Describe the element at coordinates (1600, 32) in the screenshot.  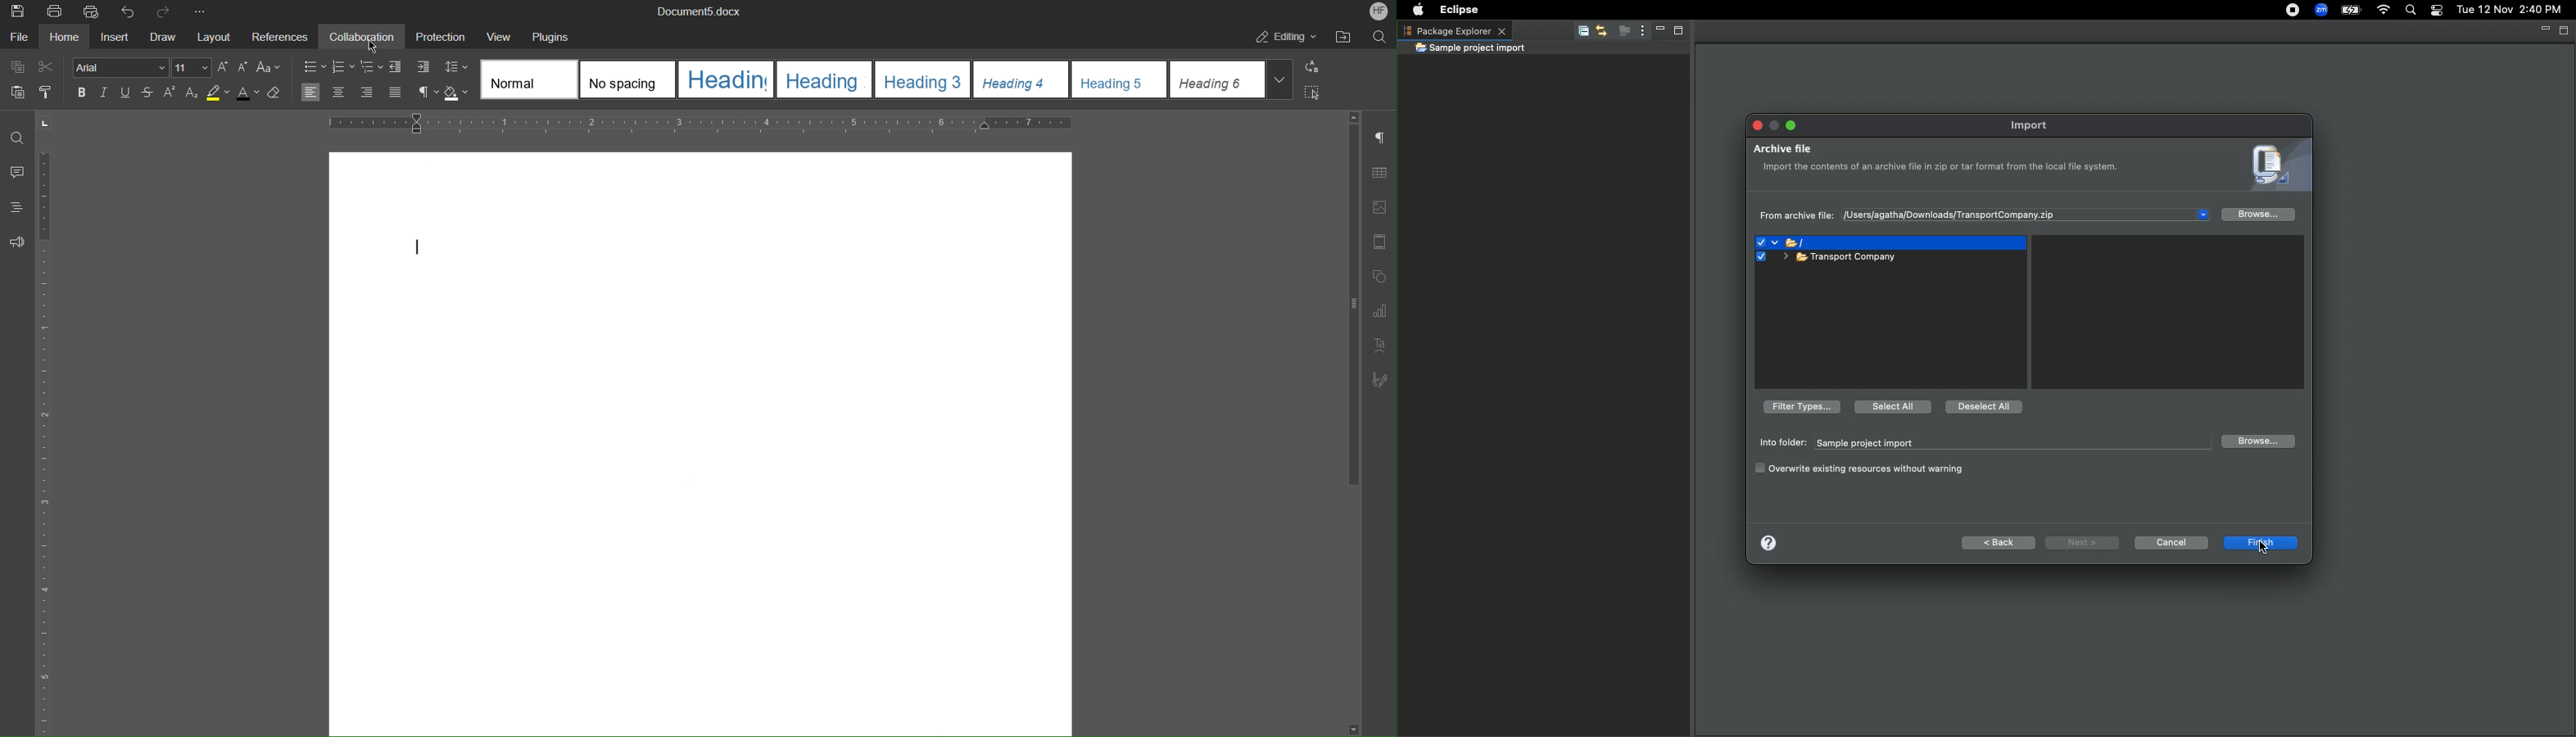
I see `Link with editor` at that location.